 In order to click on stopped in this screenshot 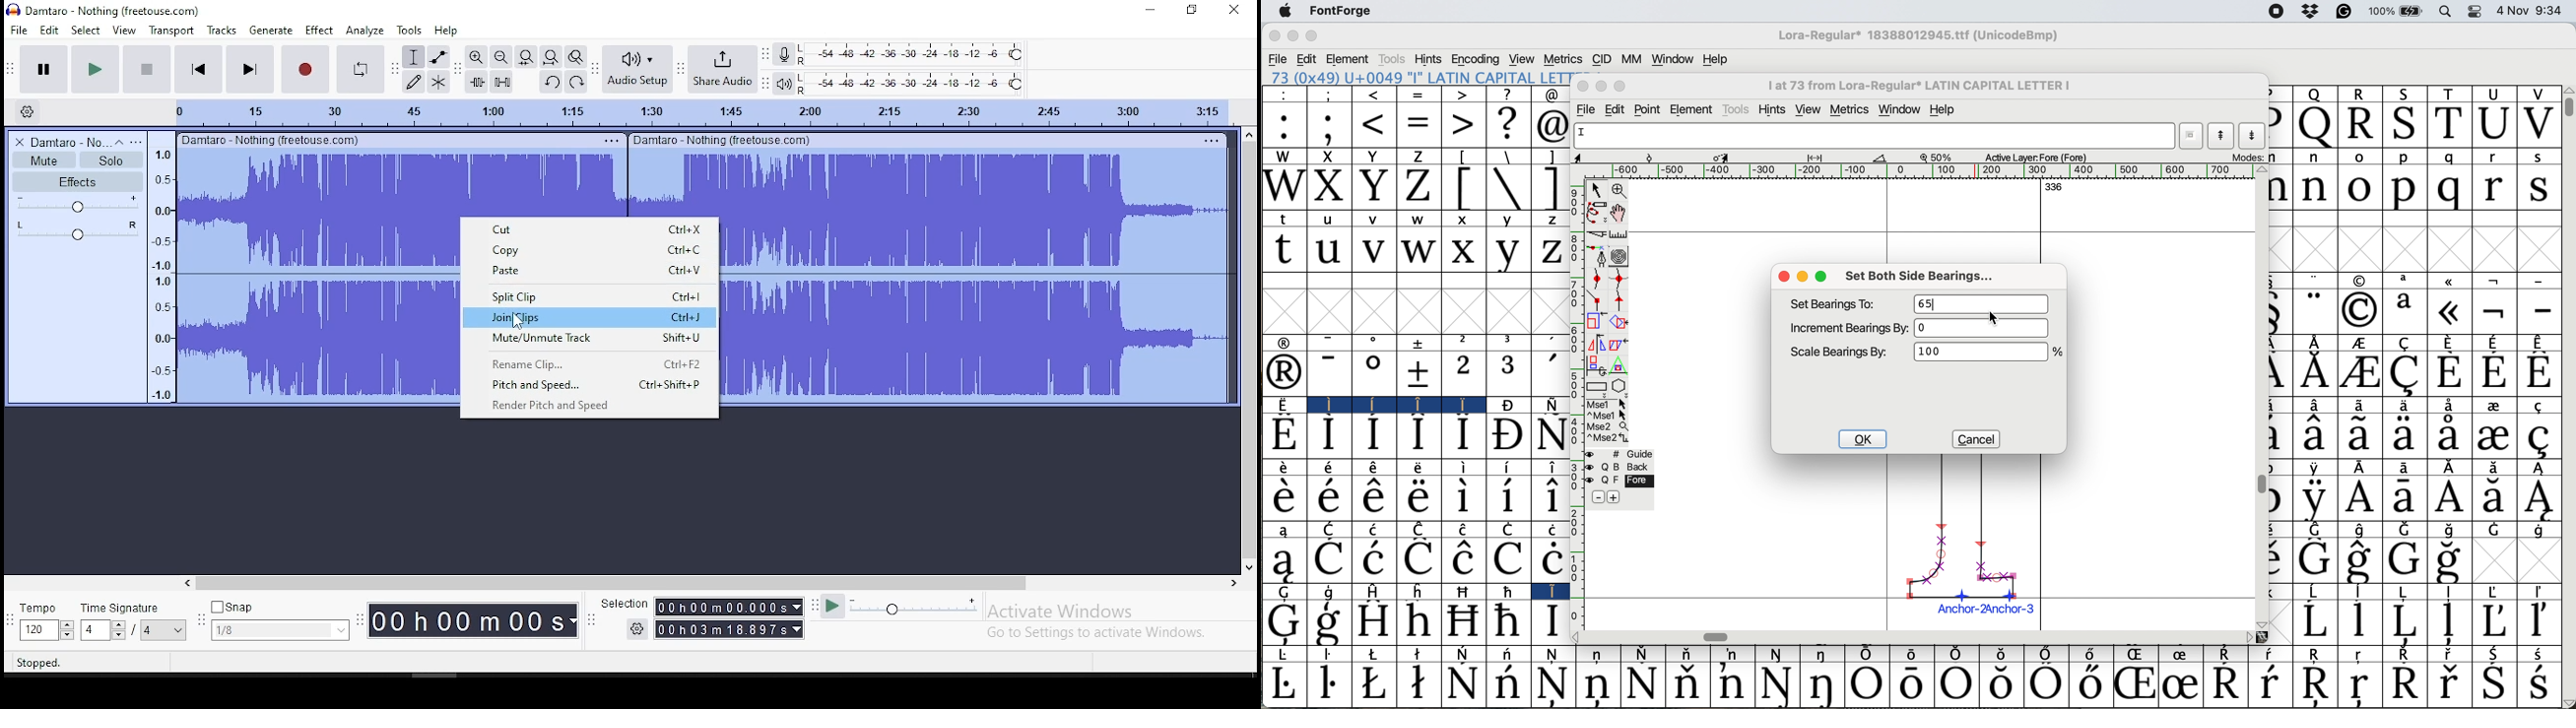, I will do `click(39, 663)`.